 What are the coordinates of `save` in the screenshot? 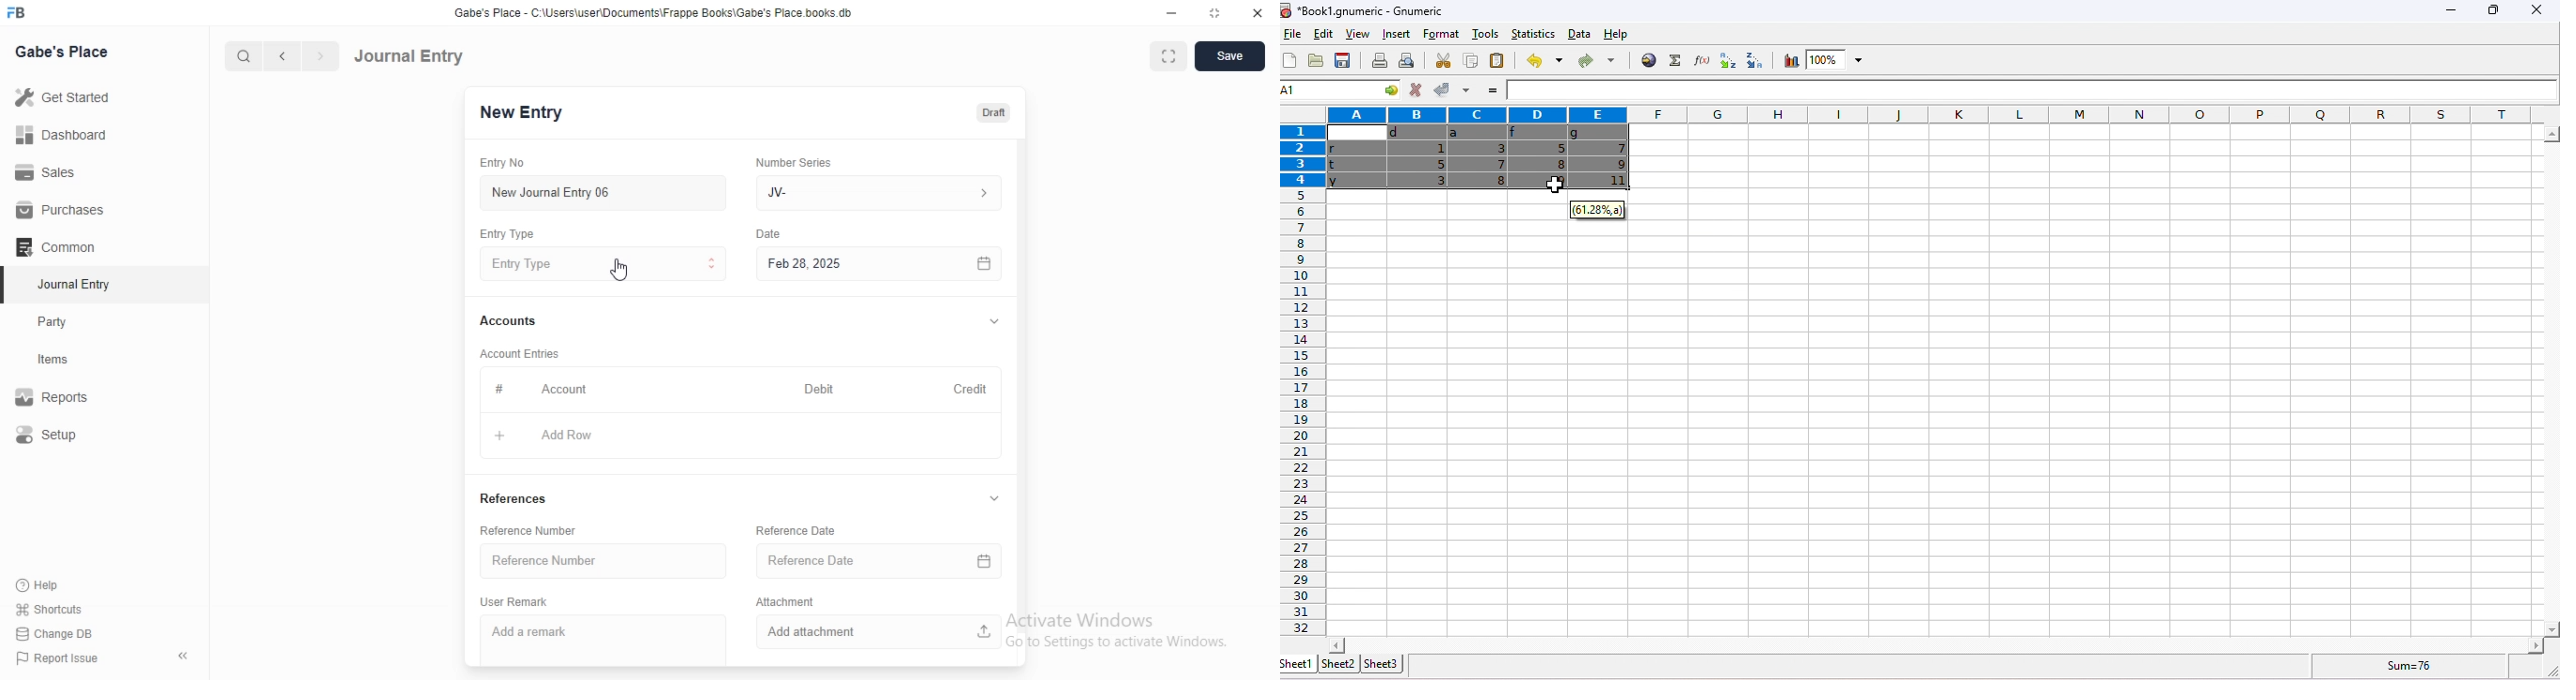 It's located at (1345, 61).